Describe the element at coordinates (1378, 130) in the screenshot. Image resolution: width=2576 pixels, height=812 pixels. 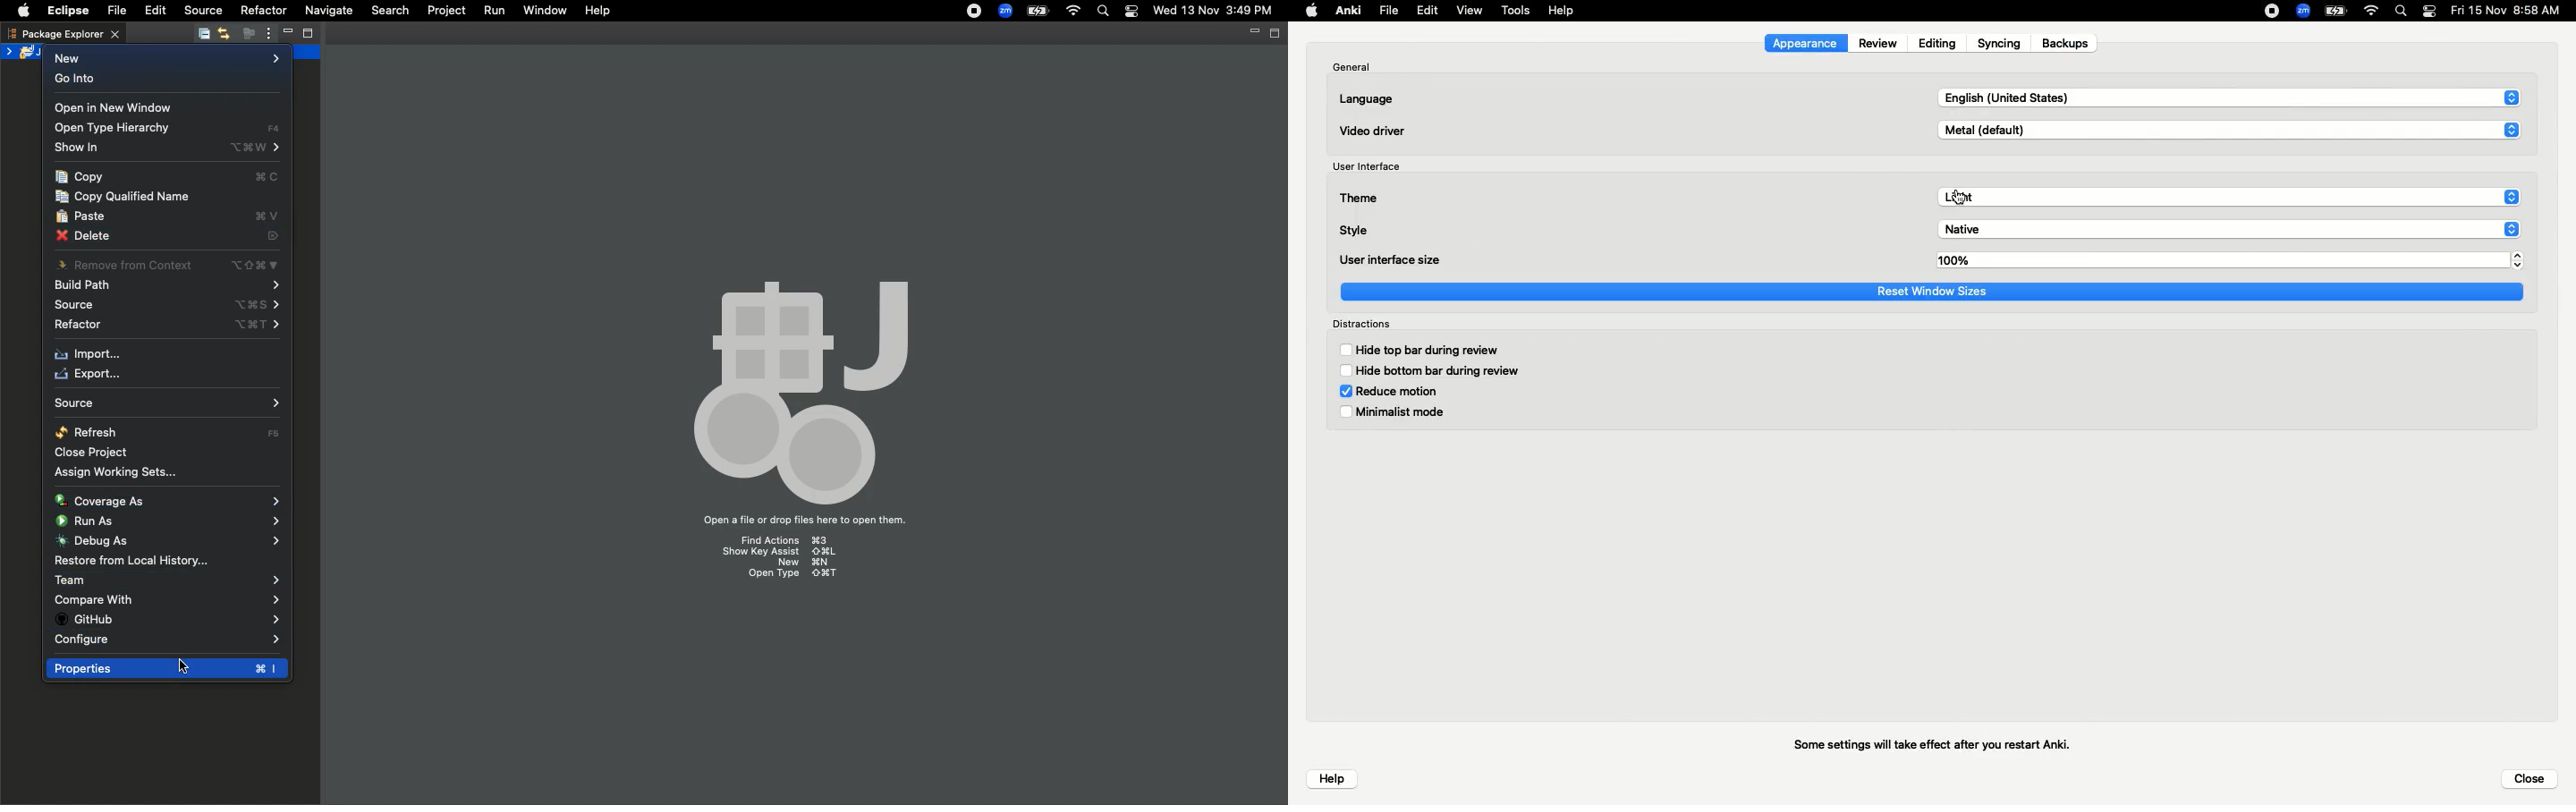
I see `Video driver` at that location.